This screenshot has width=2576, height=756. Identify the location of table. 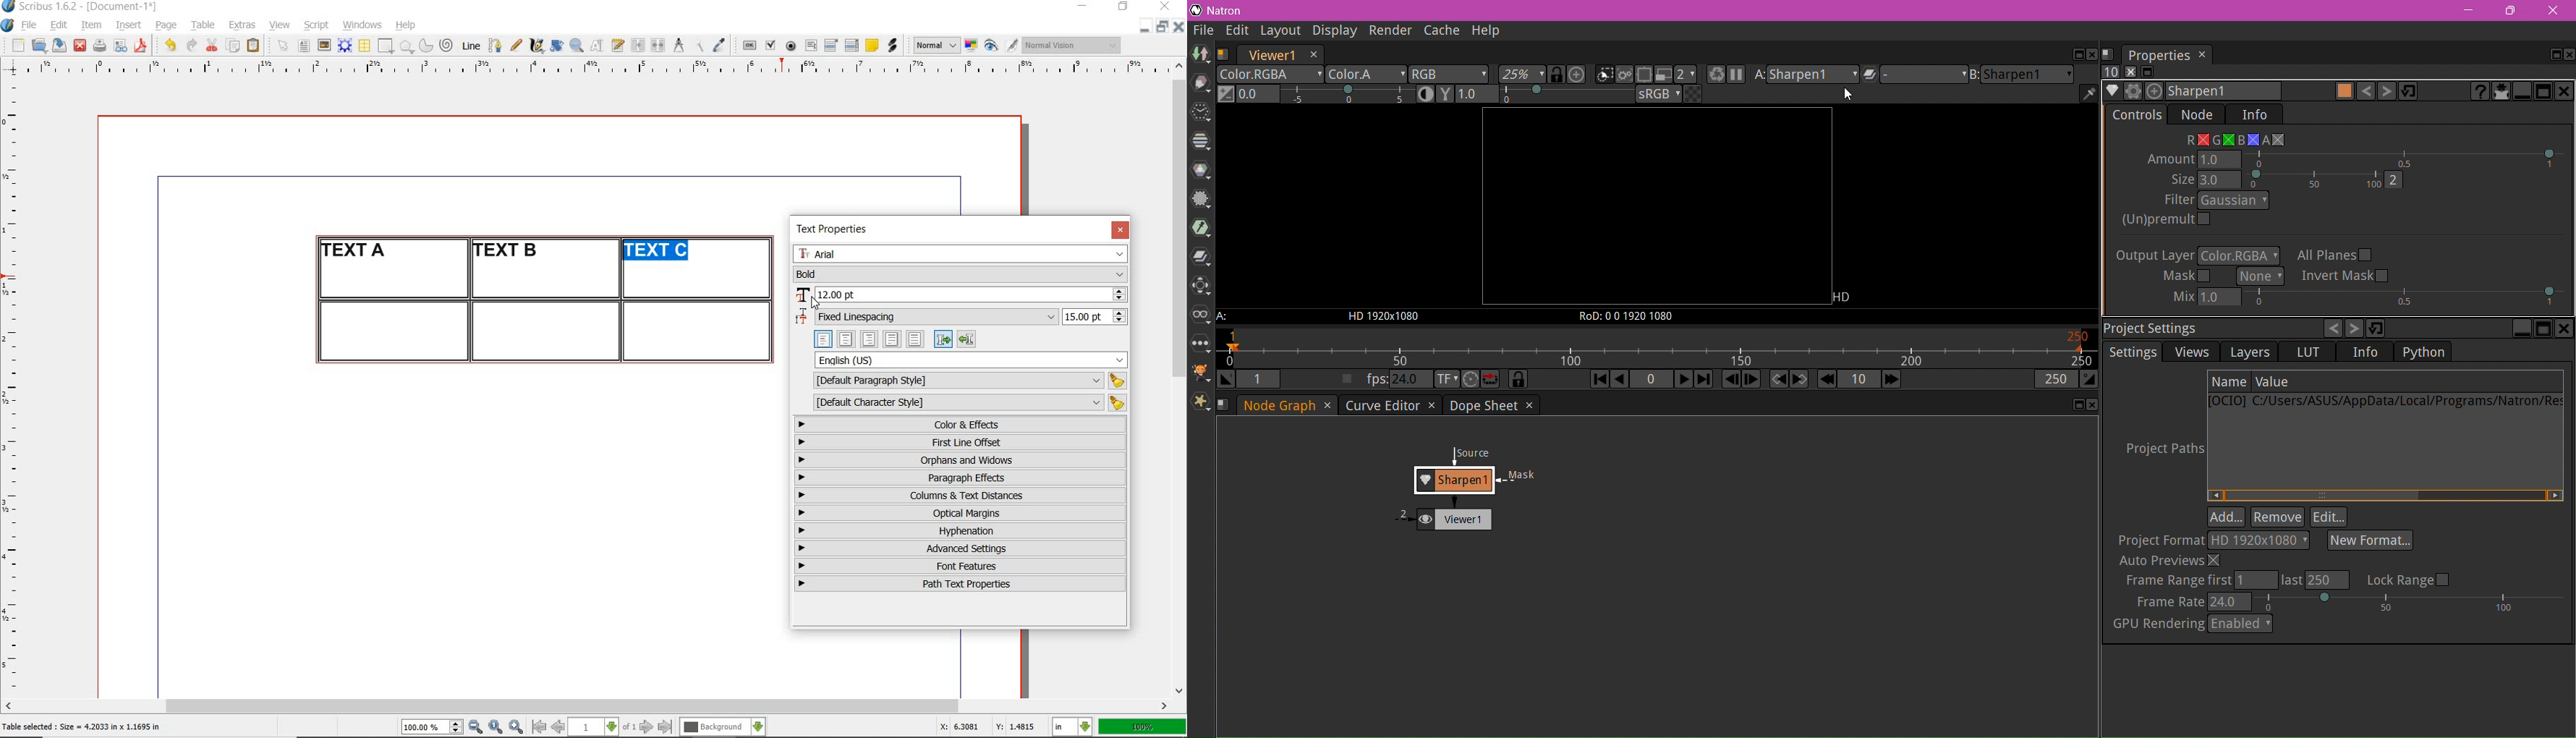
(365, 46).